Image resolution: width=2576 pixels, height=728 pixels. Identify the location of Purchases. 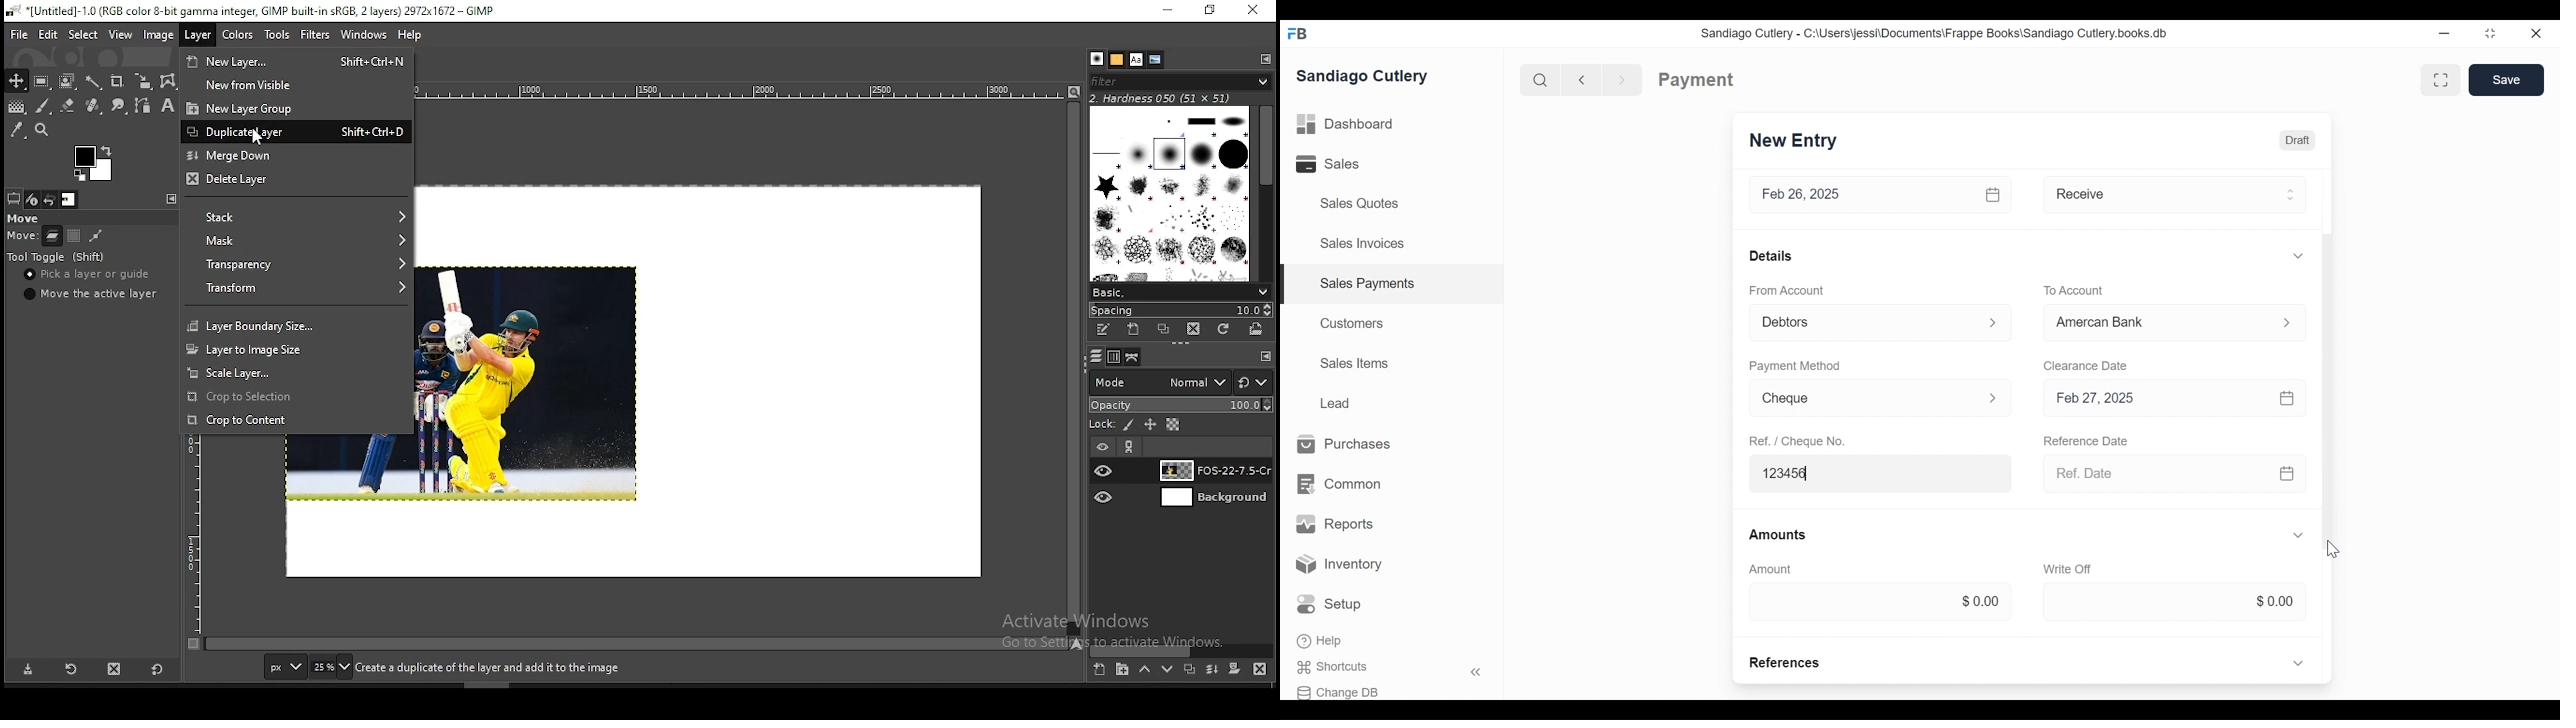
(1345, 445).